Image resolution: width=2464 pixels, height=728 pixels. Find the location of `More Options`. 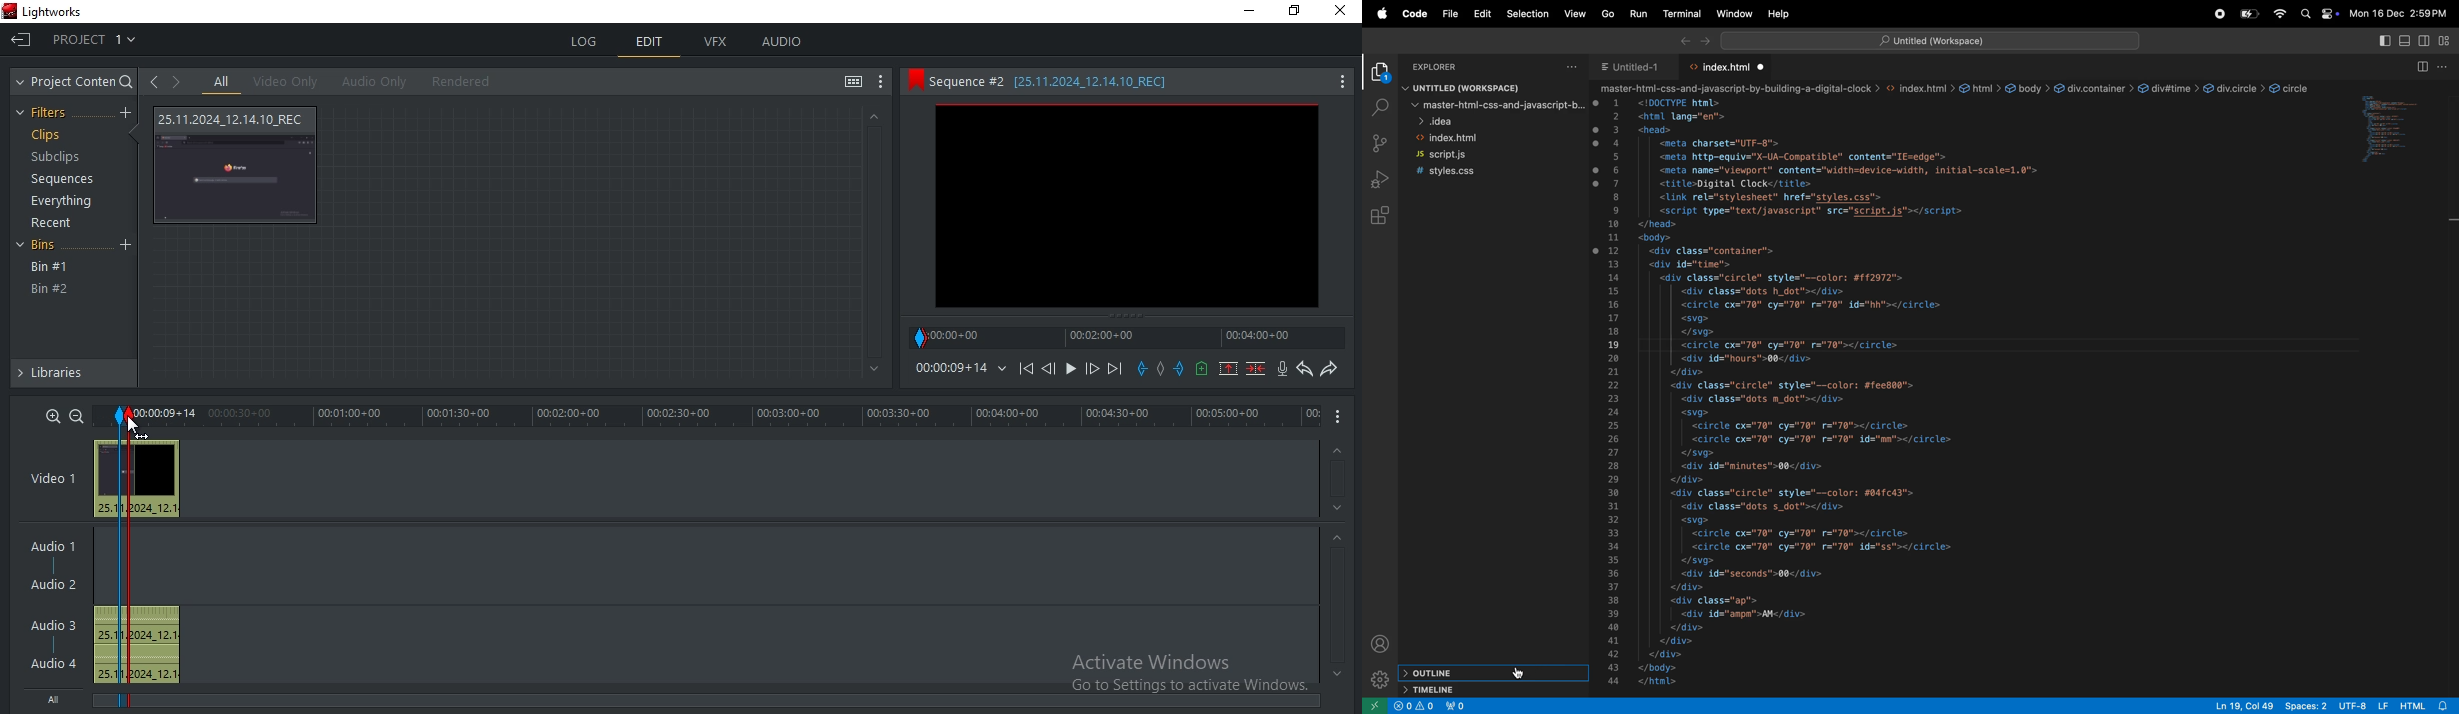

More Options is located at coordinates (1342, 417).